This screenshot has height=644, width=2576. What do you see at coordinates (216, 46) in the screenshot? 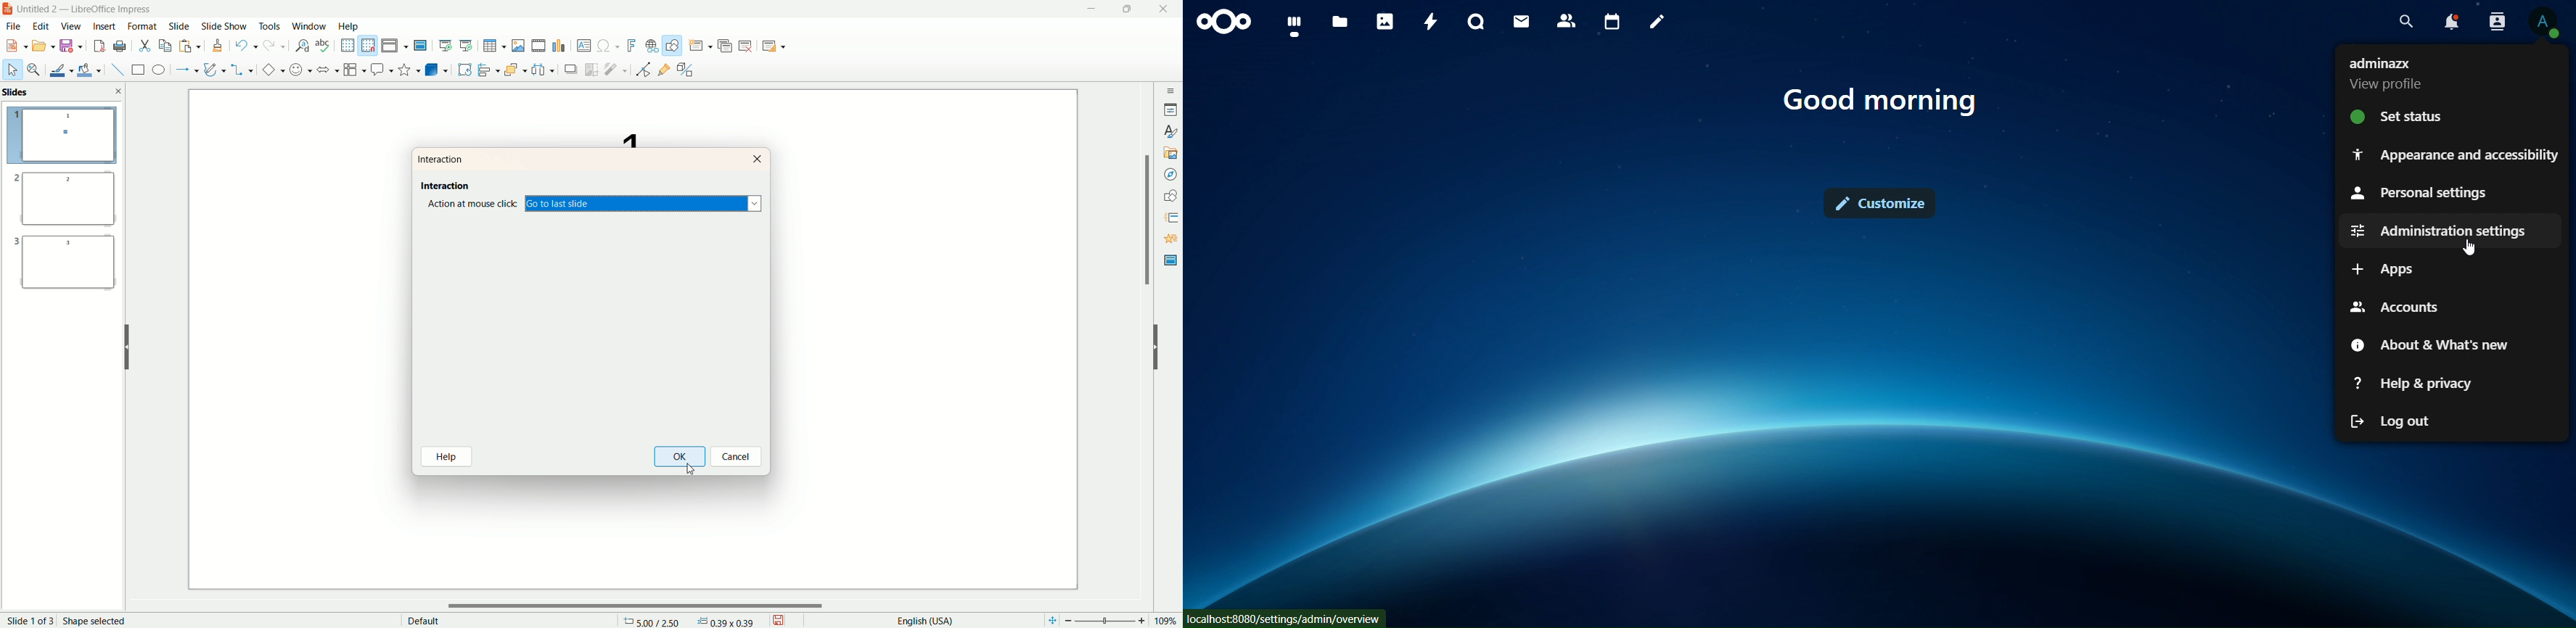
I see `clone formatting` at bounding box center [216, 46].